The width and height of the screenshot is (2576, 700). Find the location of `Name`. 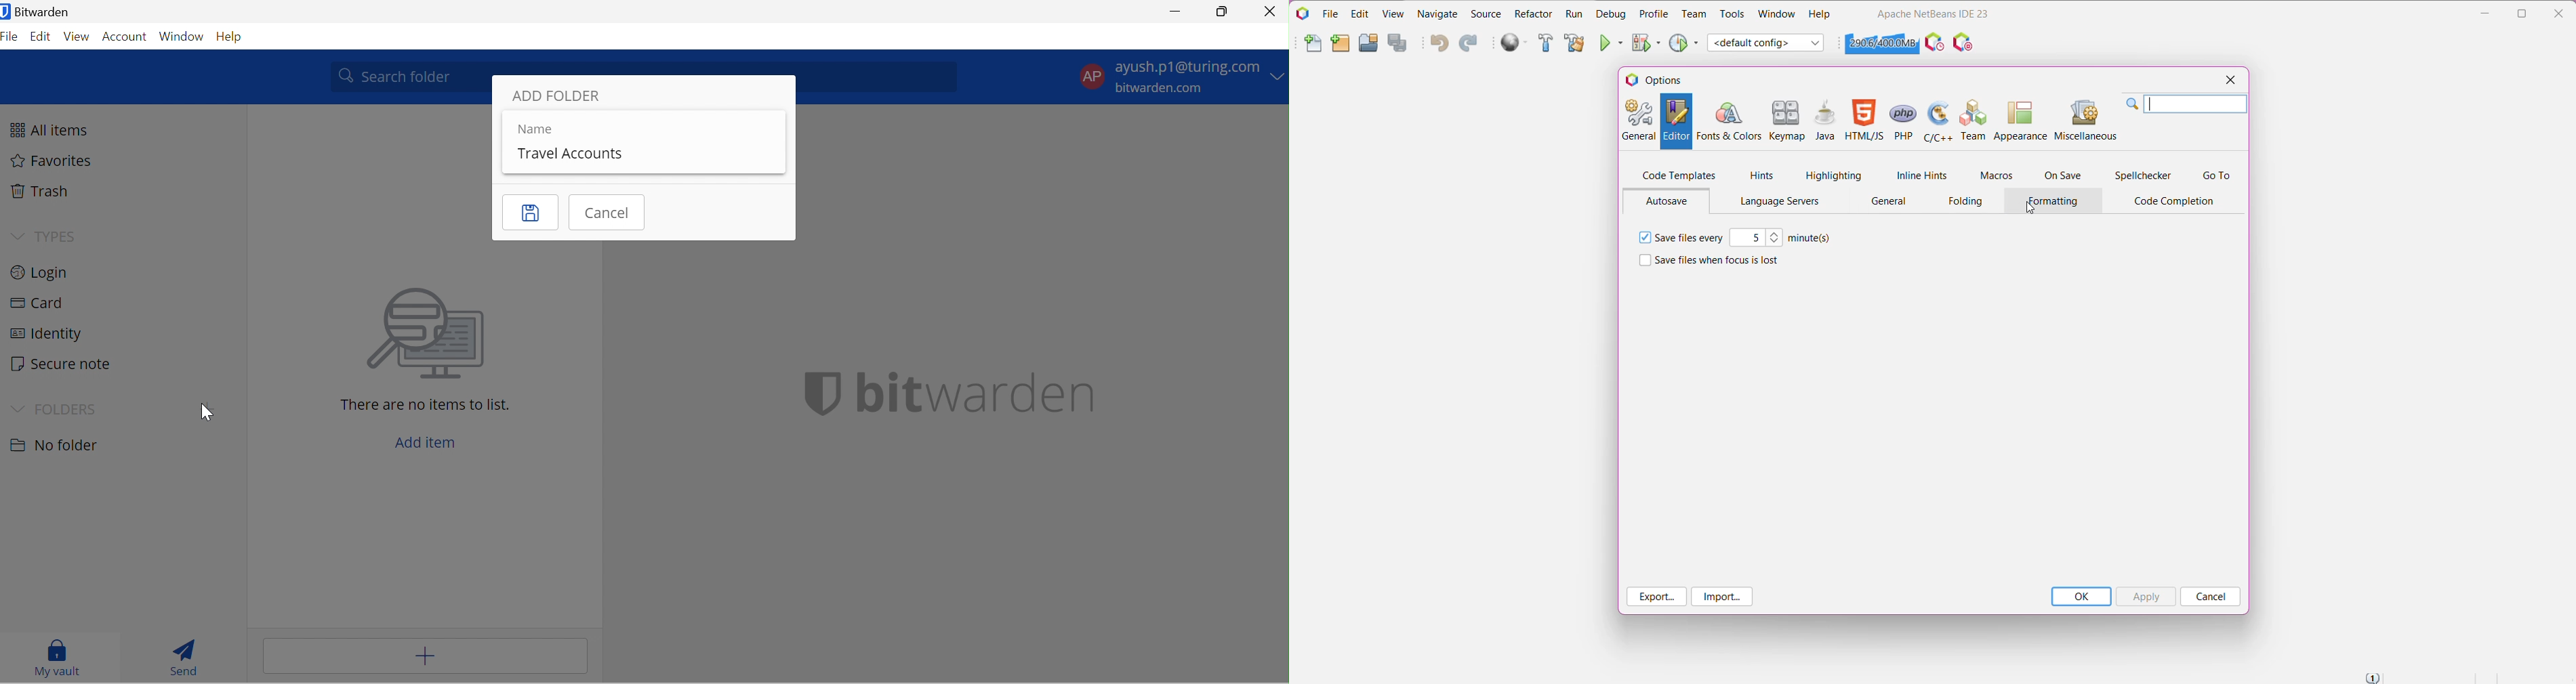

Name is located at coordinates (539, 129).